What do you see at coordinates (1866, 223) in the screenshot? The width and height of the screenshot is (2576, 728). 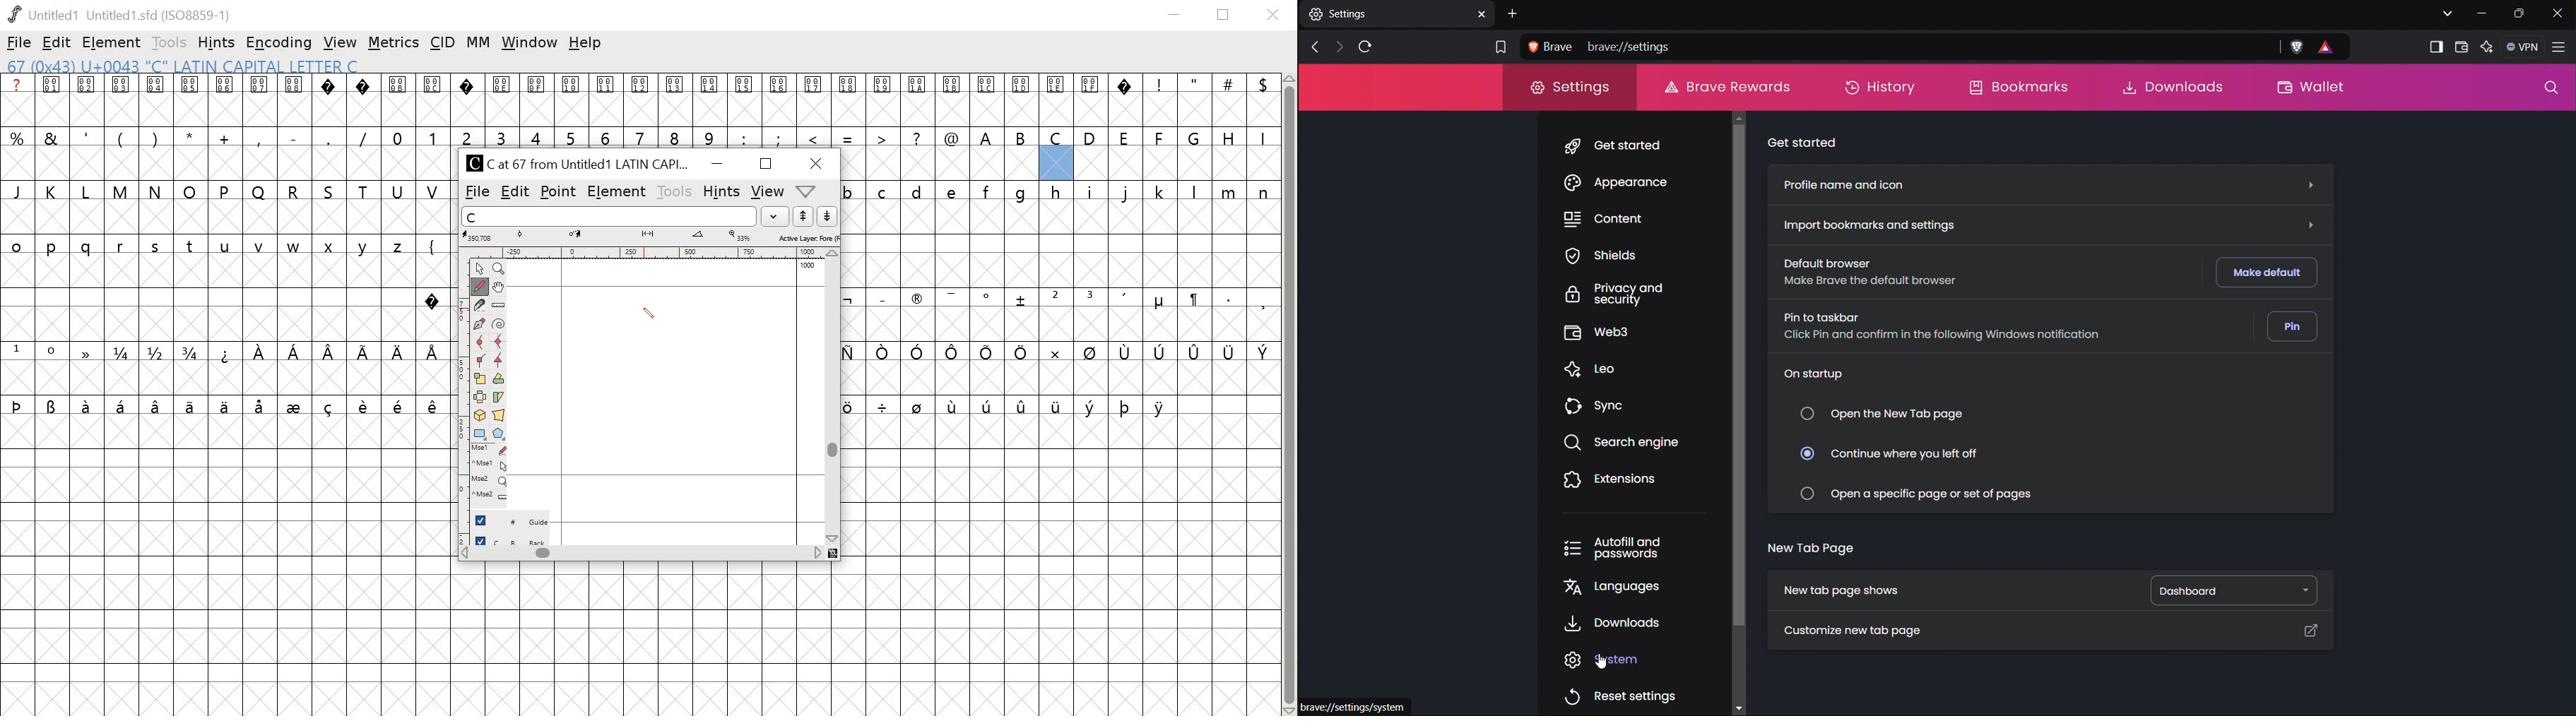 I see `Import bookmarks and settings` at bounding box center [1866, 223].